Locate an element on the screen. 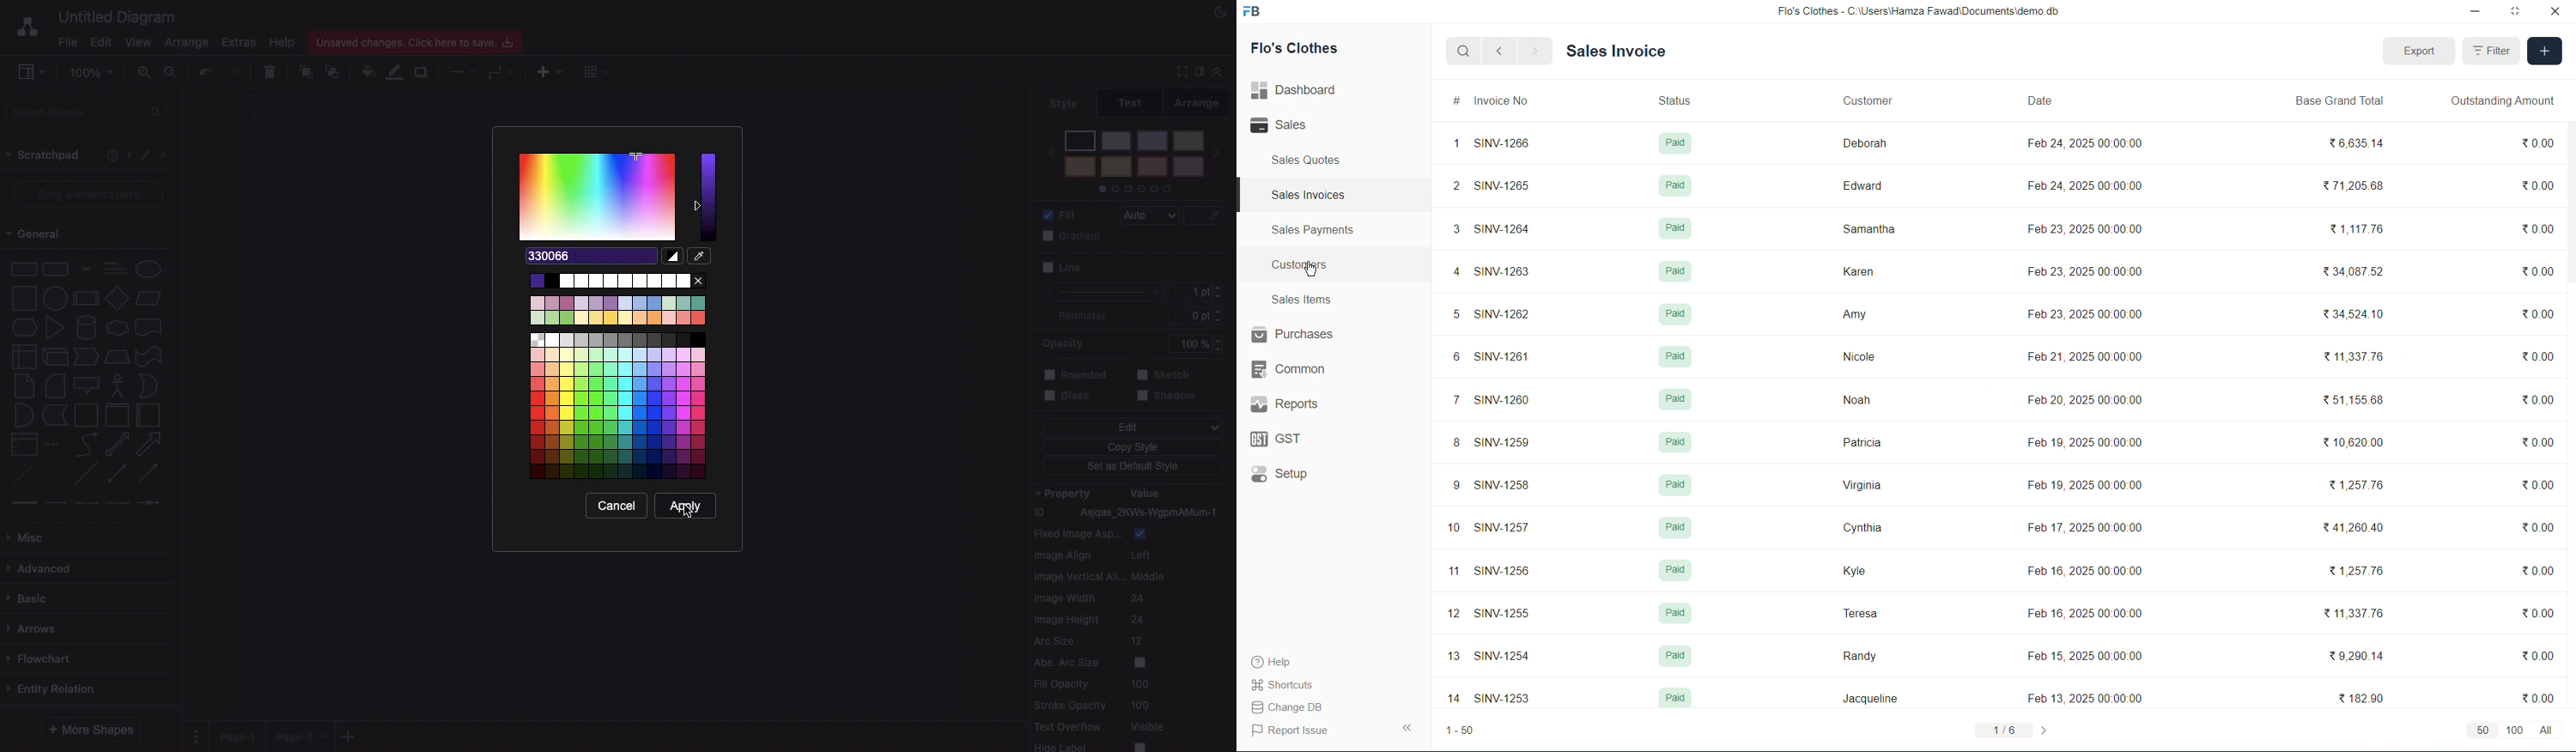  0.00 is located at coordinates (2537, 441).